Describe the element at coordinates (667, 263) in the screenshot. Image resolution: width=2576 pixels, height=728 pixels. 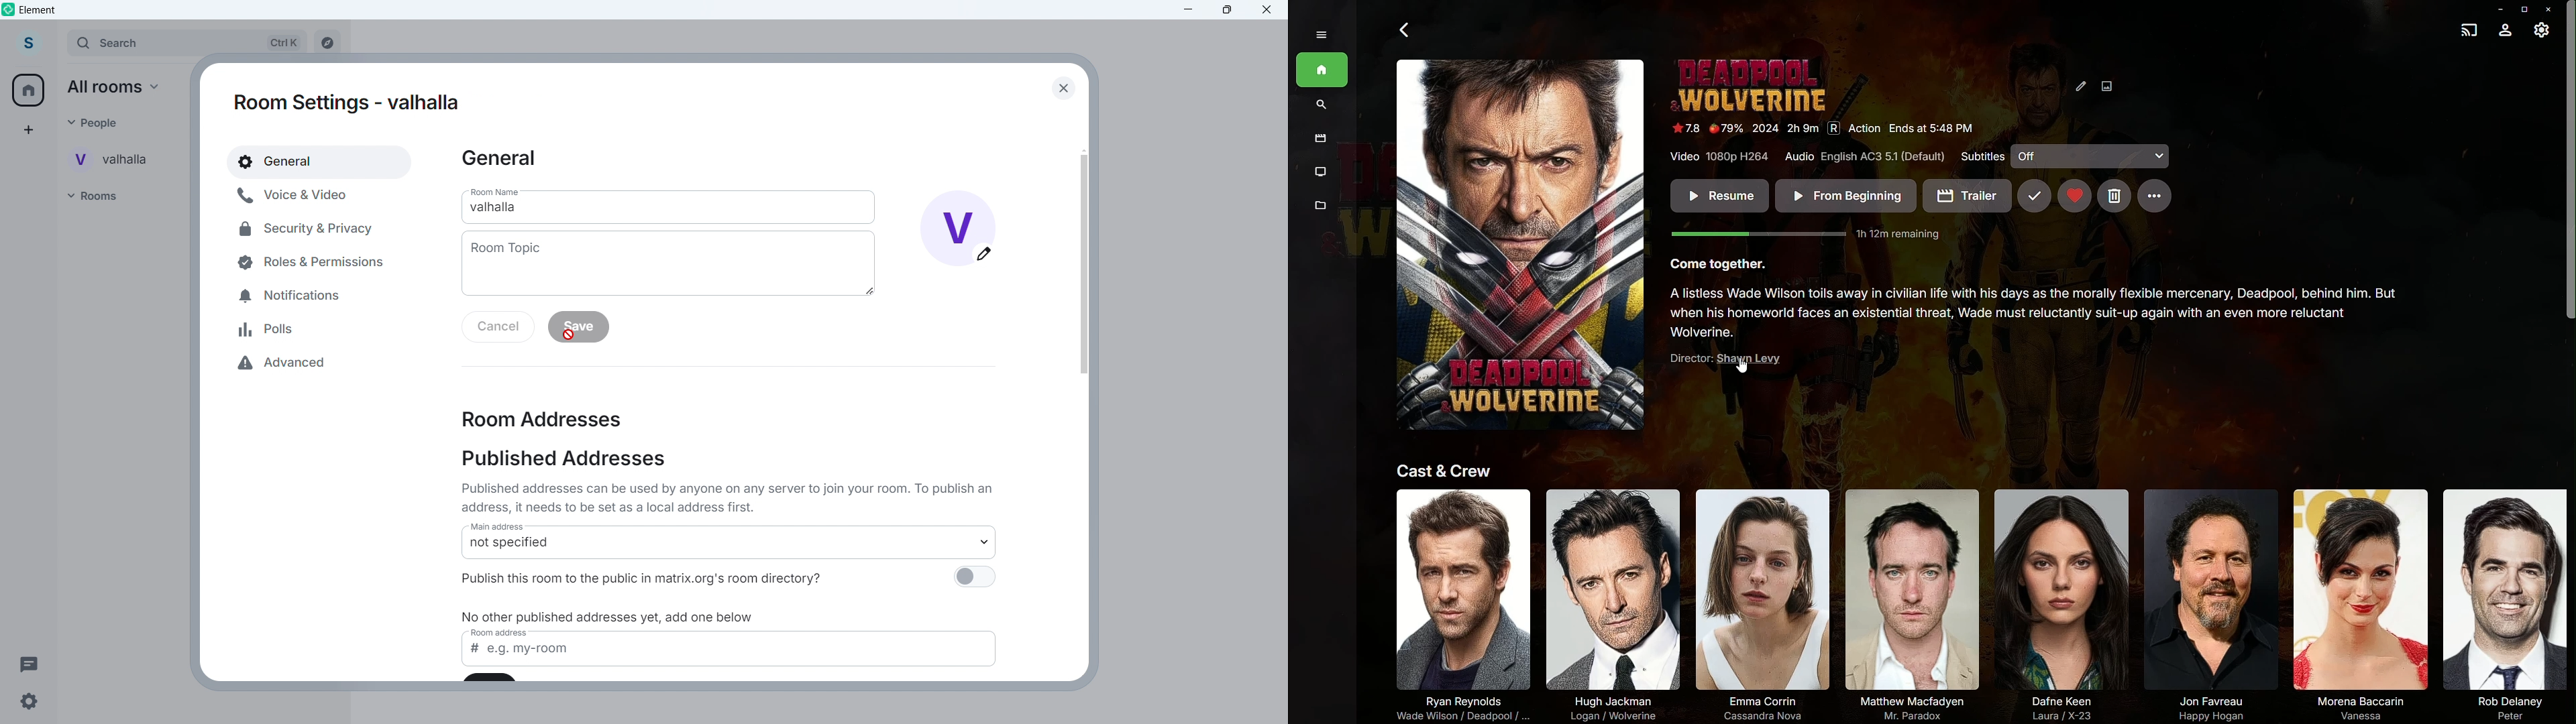
I see `Add room topic ` at that location.